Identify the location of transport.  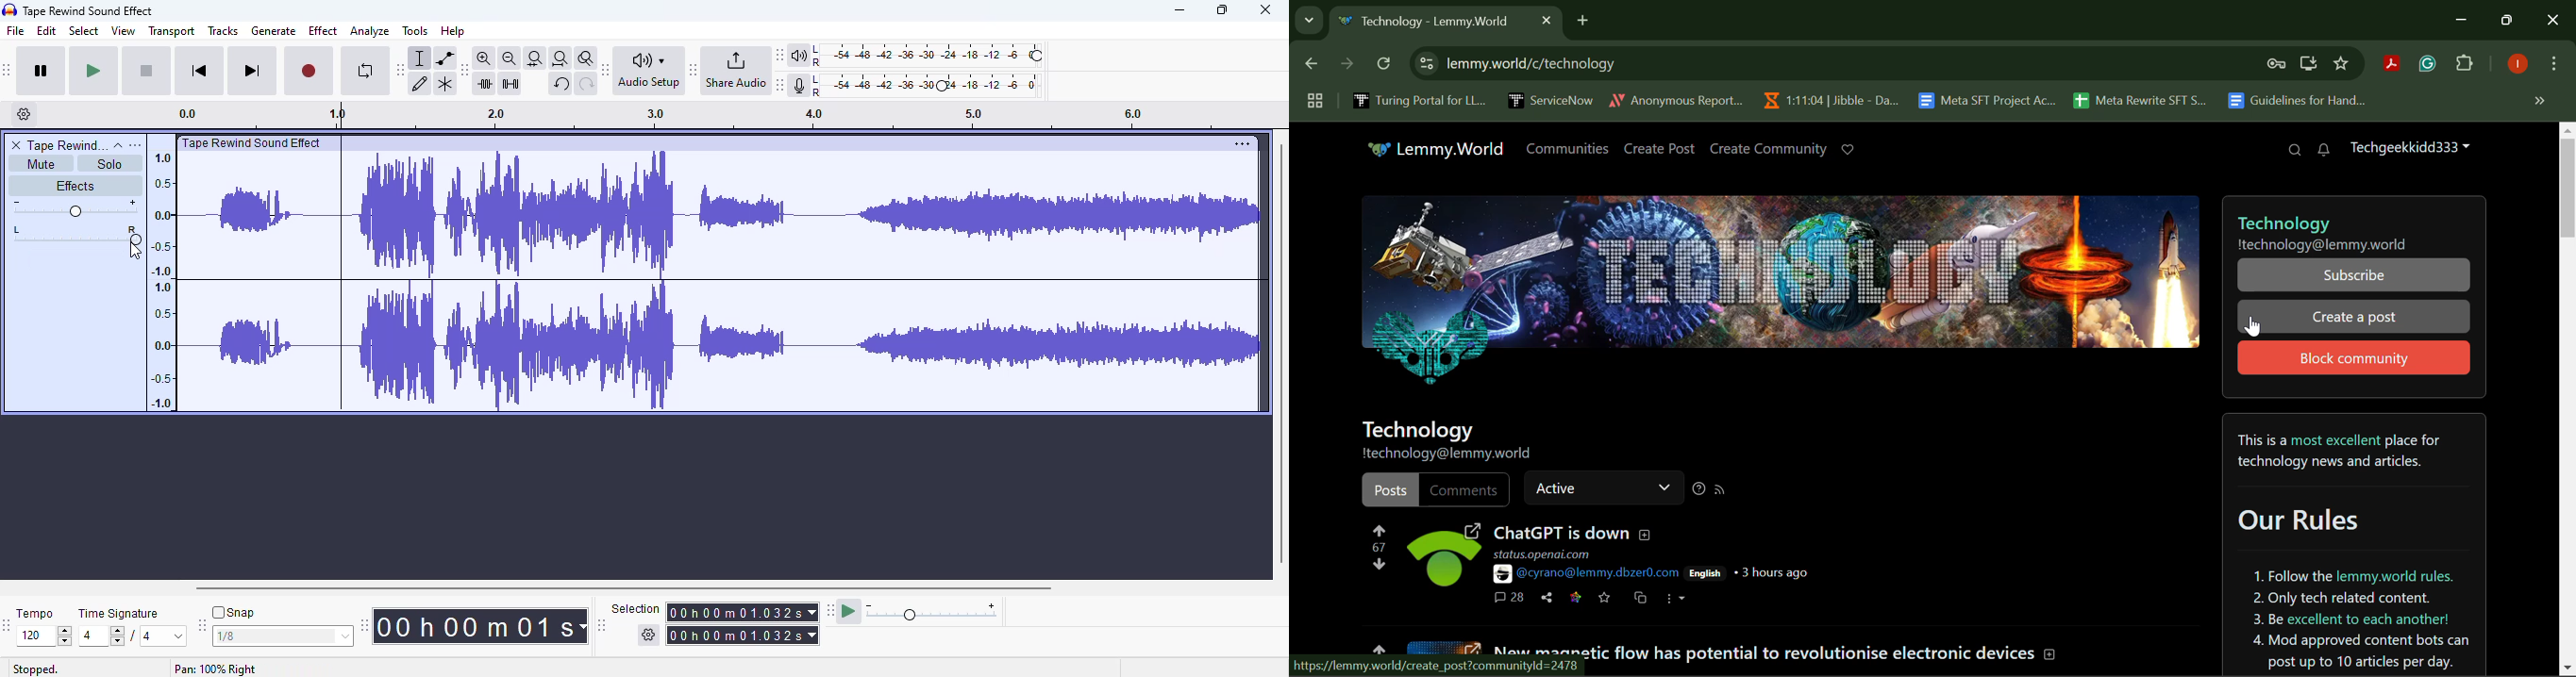
(172, 31).